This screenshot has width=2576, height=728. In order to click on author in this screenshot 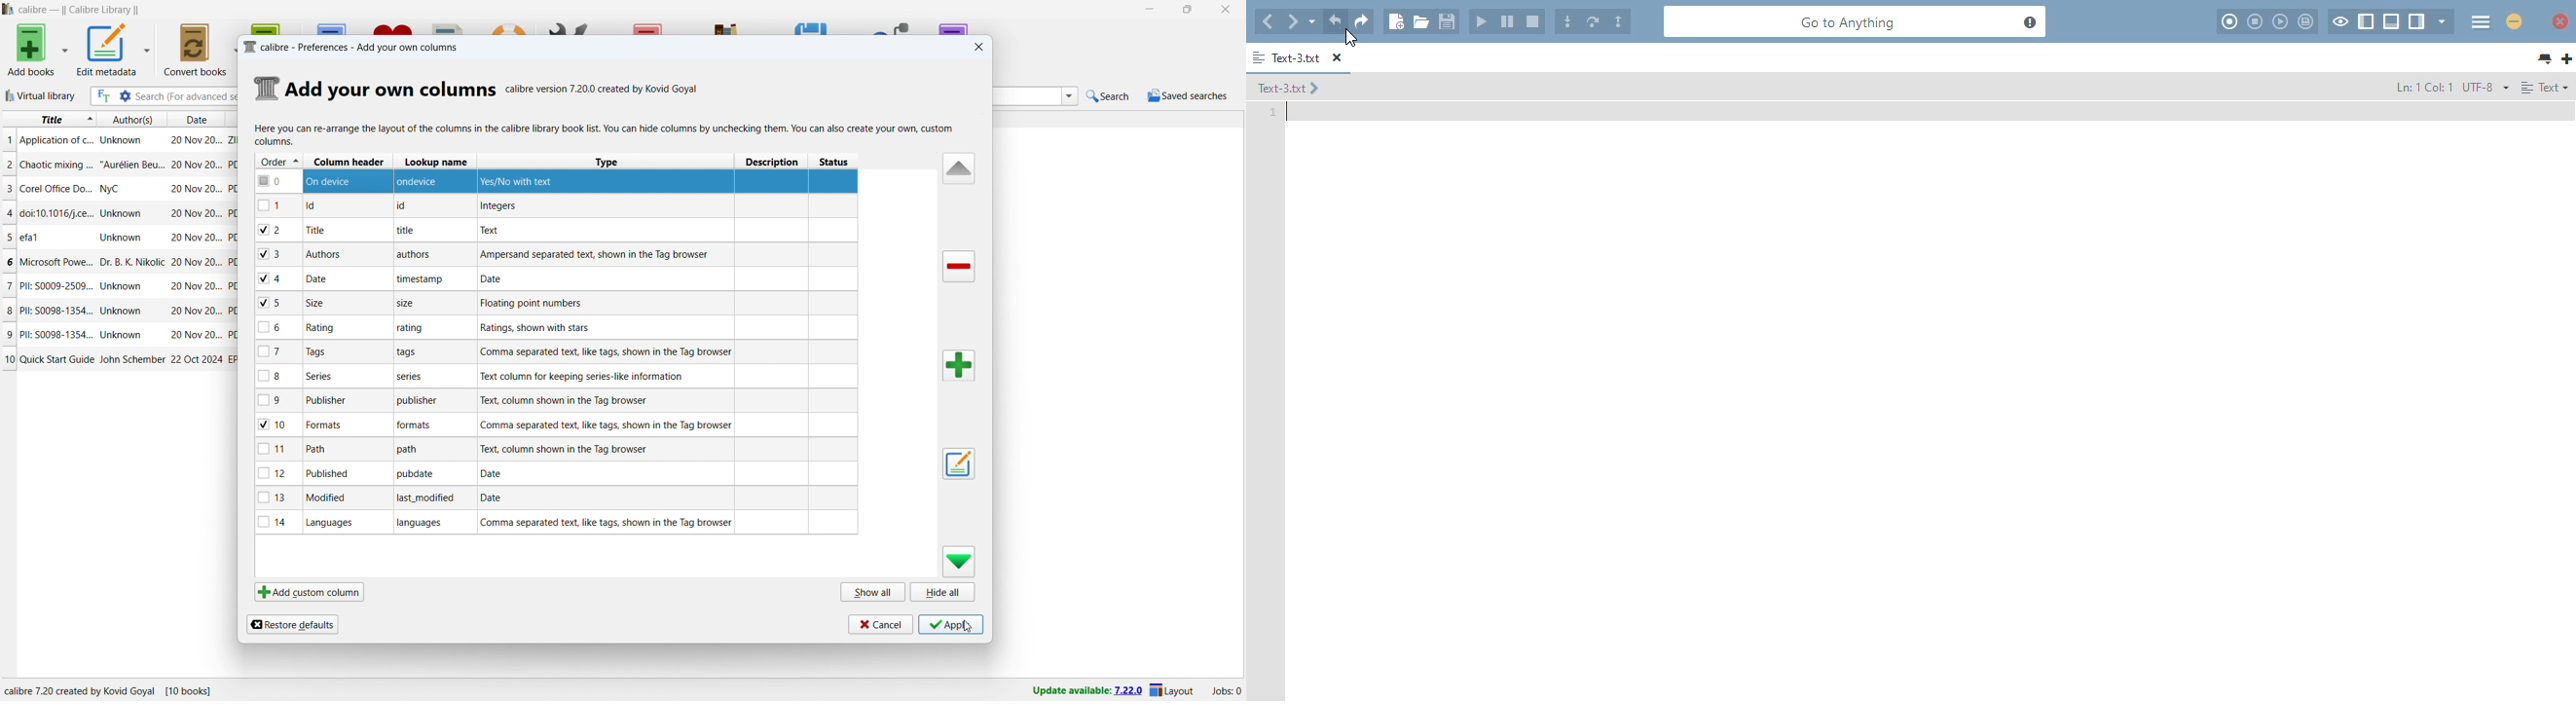, I will do `click(132, 164)`.